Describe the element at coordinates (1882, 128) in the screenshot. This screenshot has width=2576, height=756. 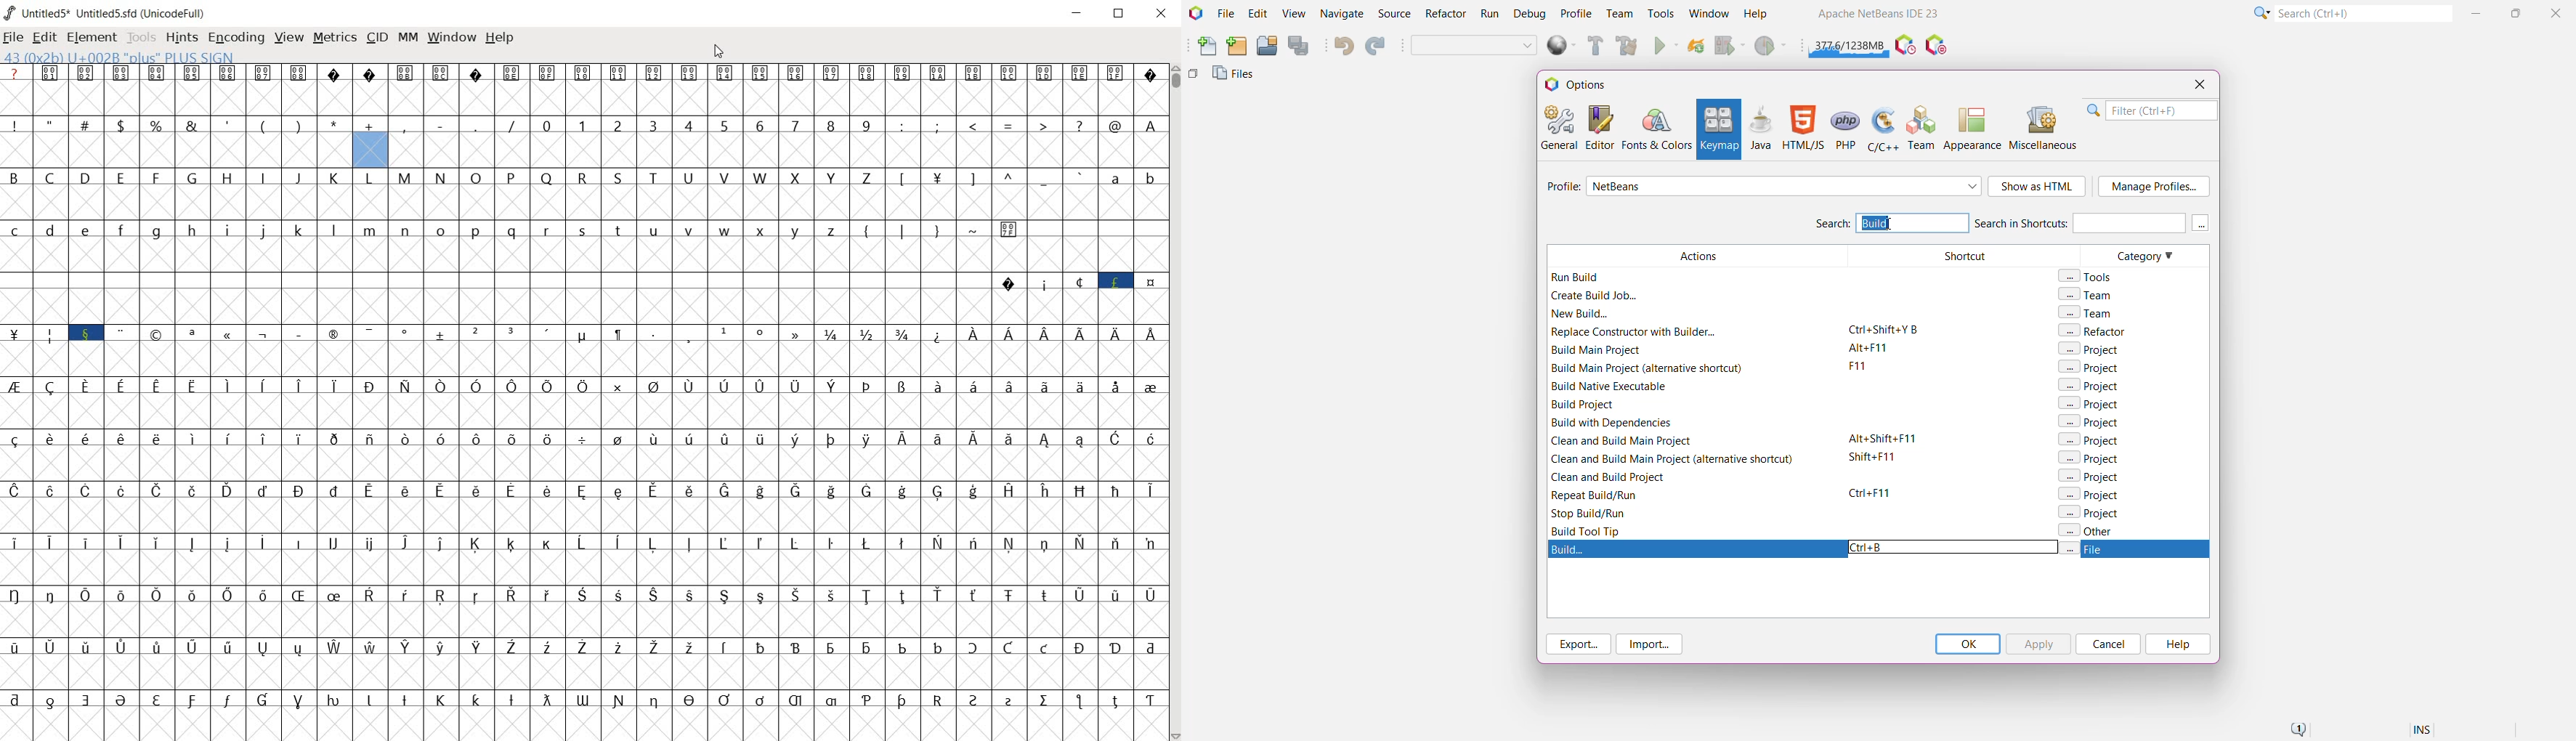
I see `C/C++` at that location.